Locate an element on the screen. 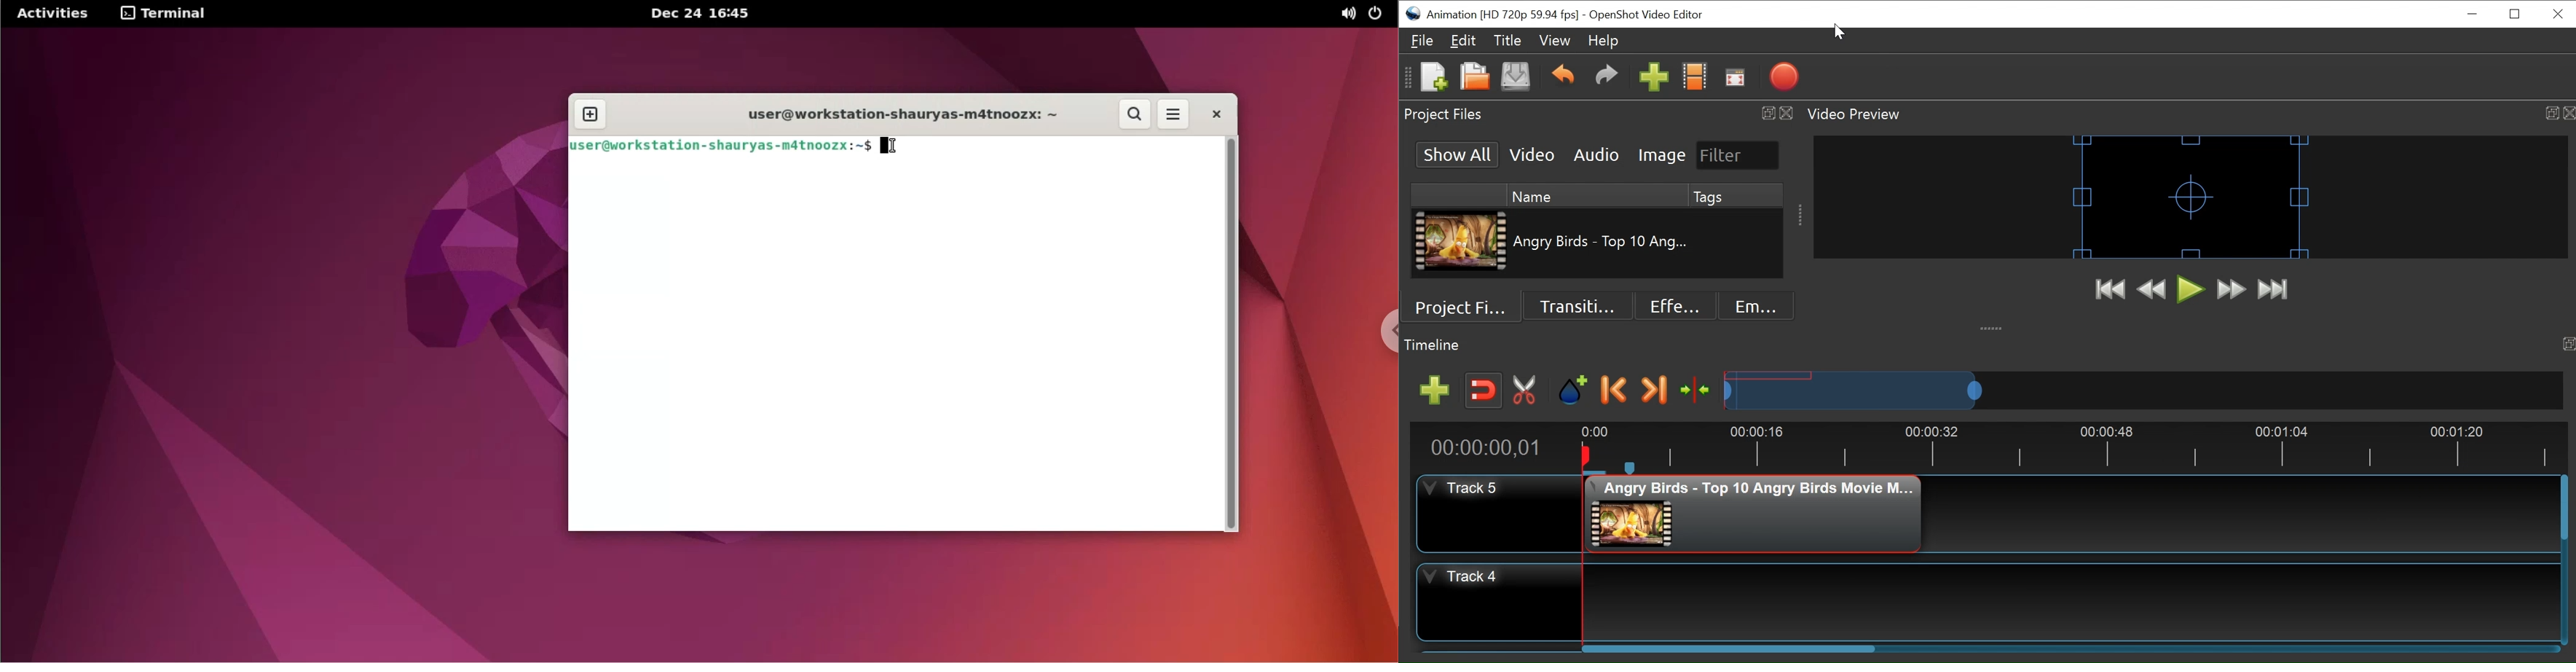  Redo is located at coordinates (1606, 79).